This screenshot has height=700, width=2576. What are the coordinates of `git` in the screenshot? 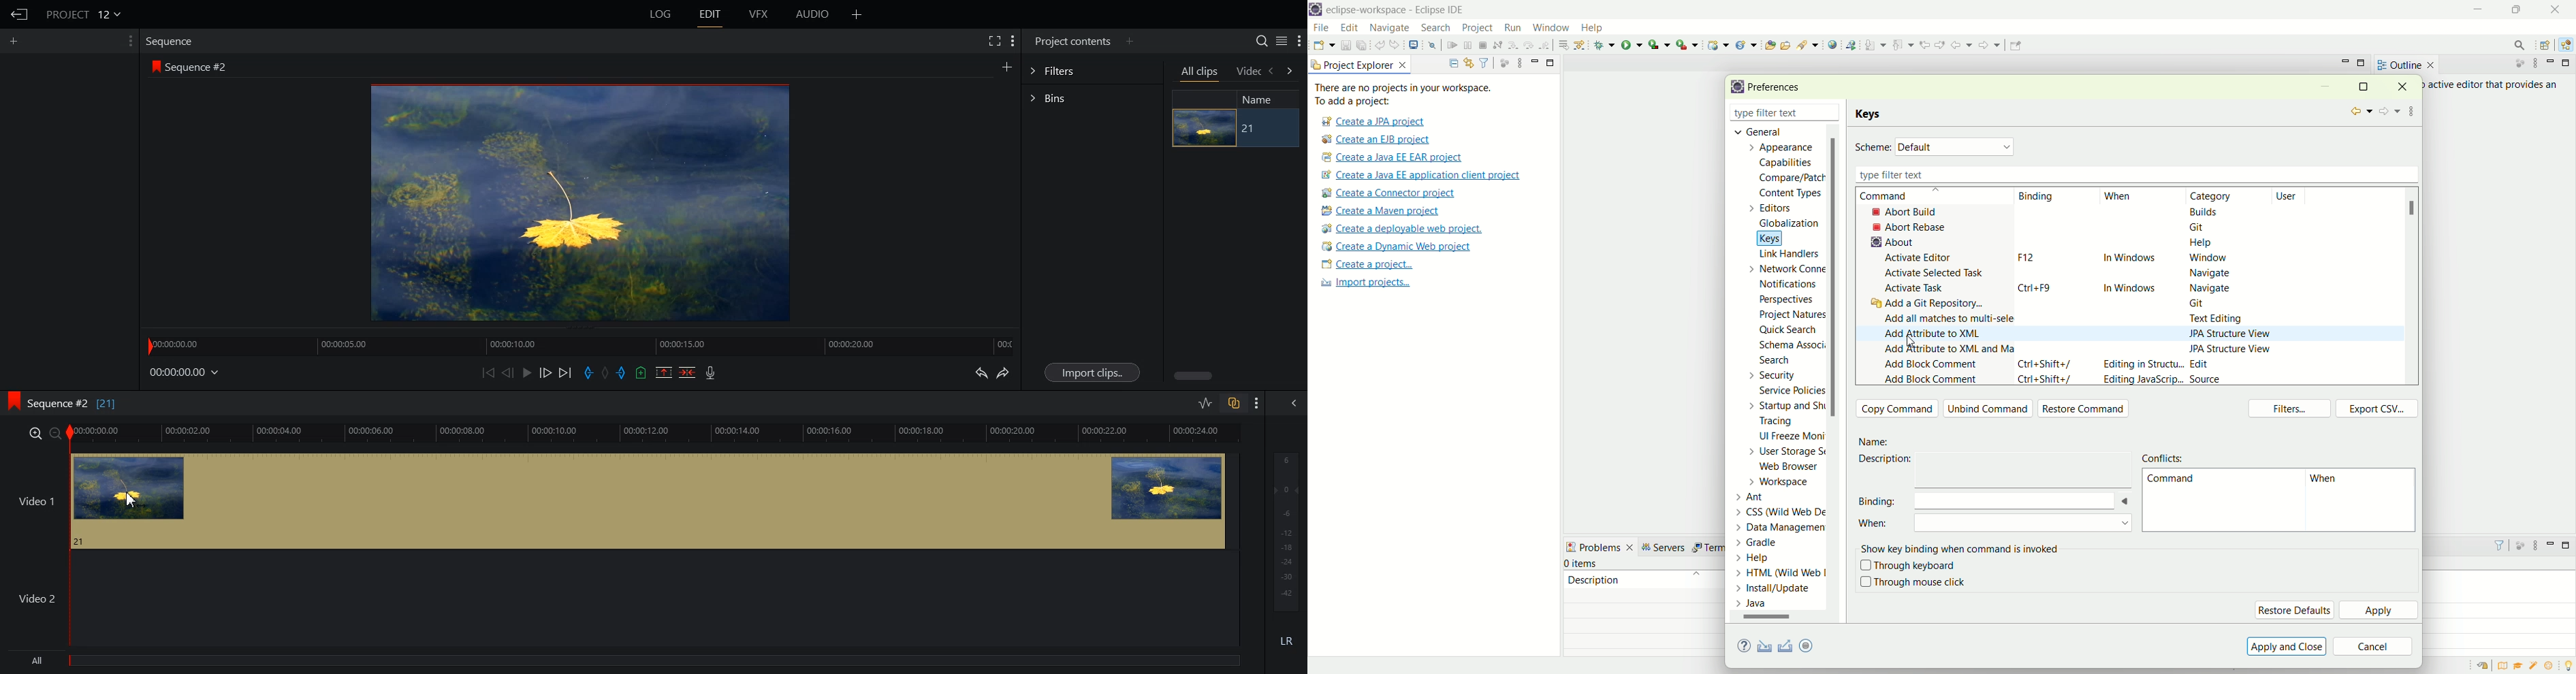 It's located at (2201, 227).